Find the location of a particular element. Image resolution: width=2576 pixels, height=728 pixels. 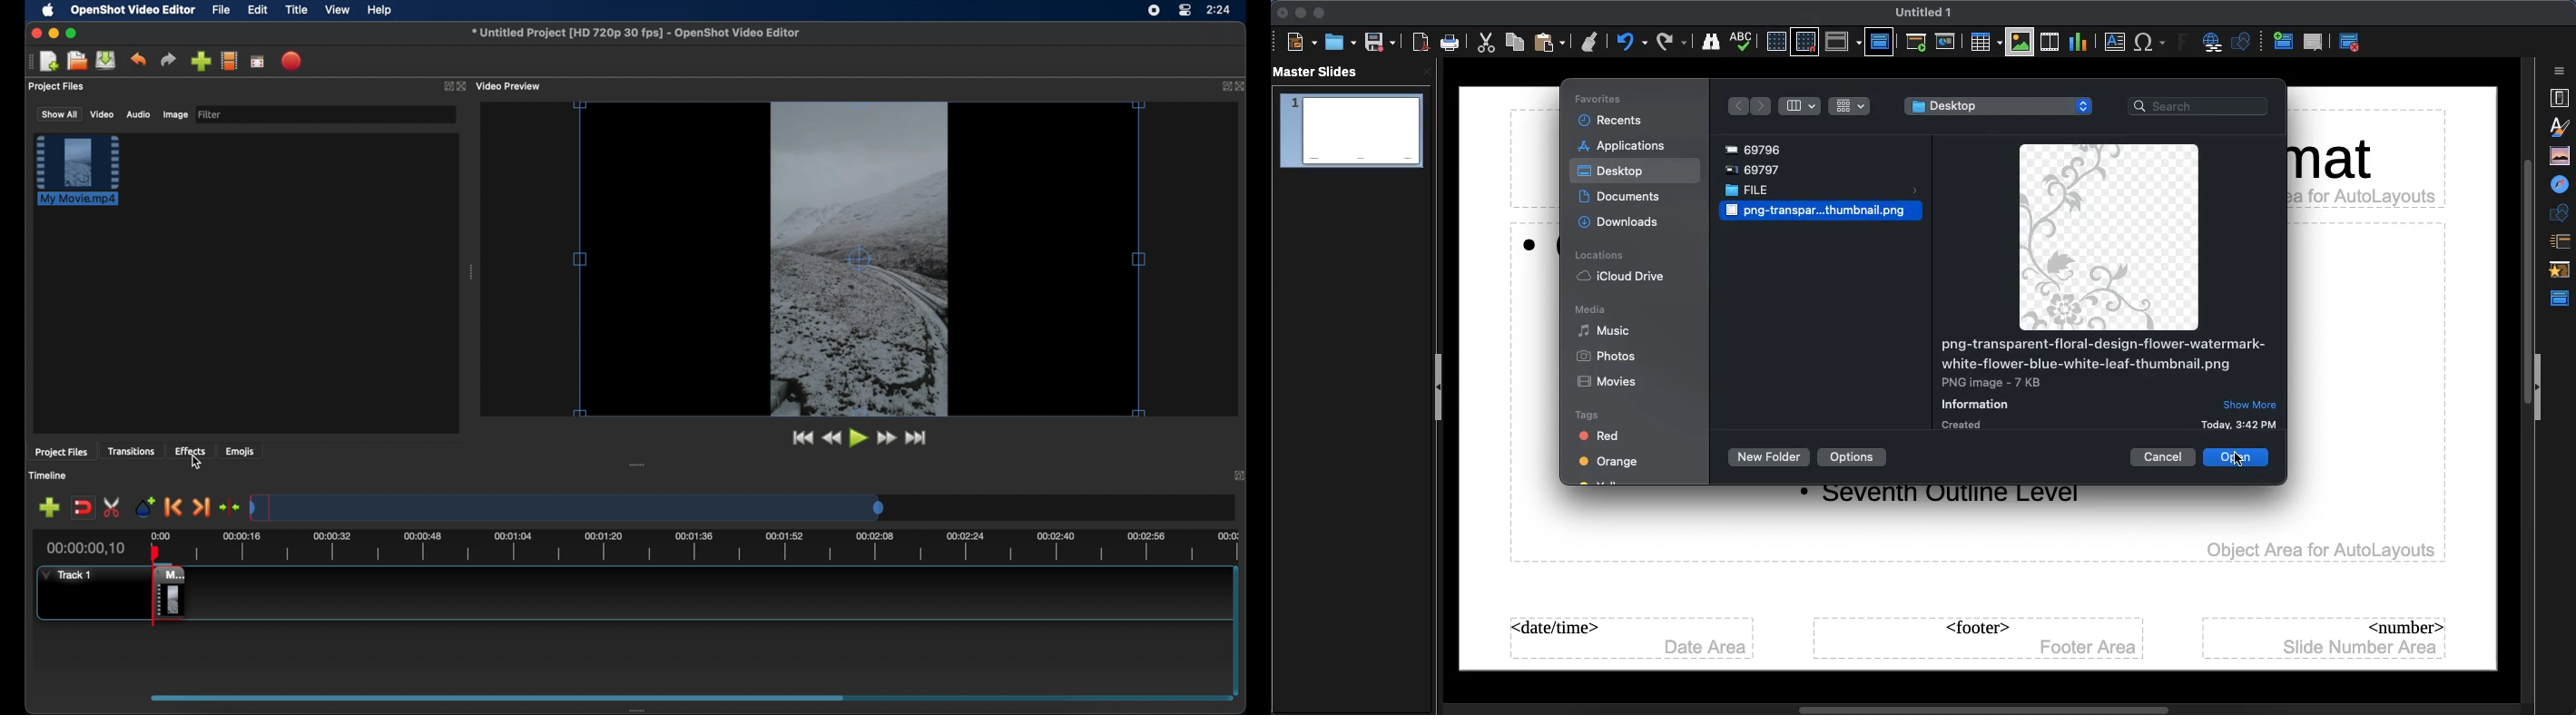

maximize is located at coordinates (73, 33).